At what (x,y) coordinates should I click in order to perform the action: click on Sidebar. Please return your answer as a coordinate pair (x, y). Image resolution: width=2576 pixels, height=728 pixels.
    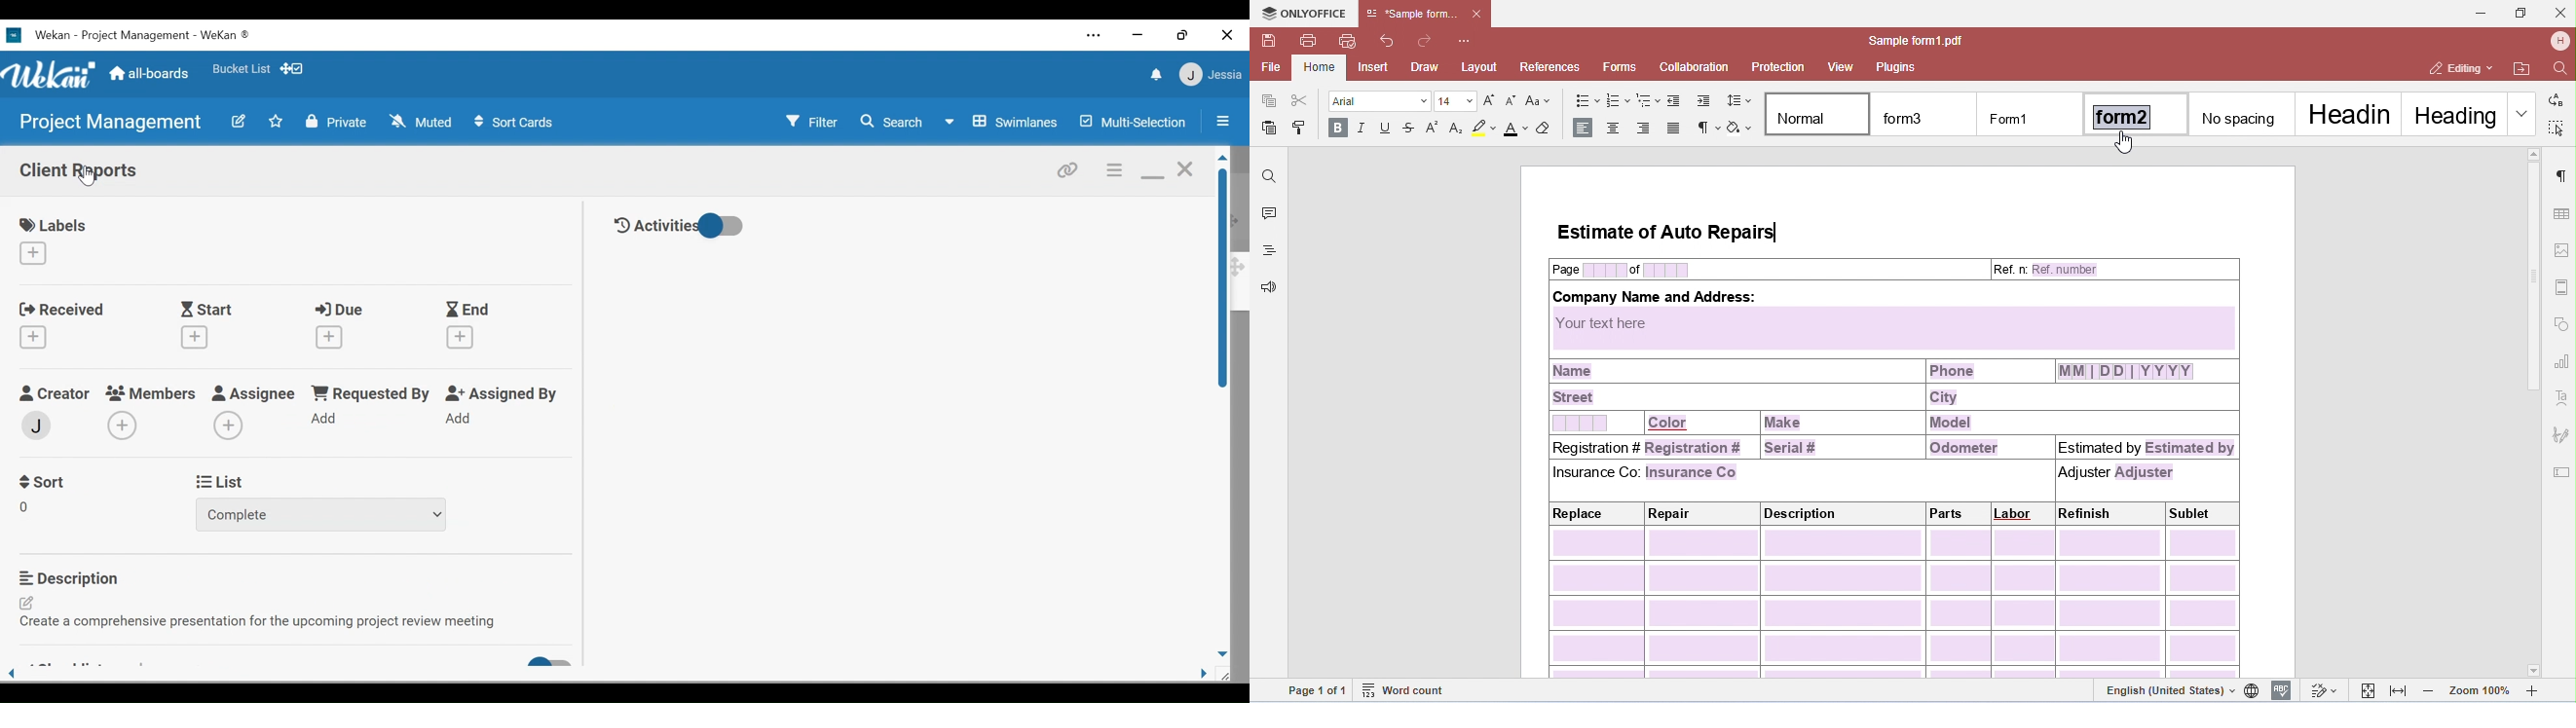
    Looking at the image, I should click on (1224, 120).